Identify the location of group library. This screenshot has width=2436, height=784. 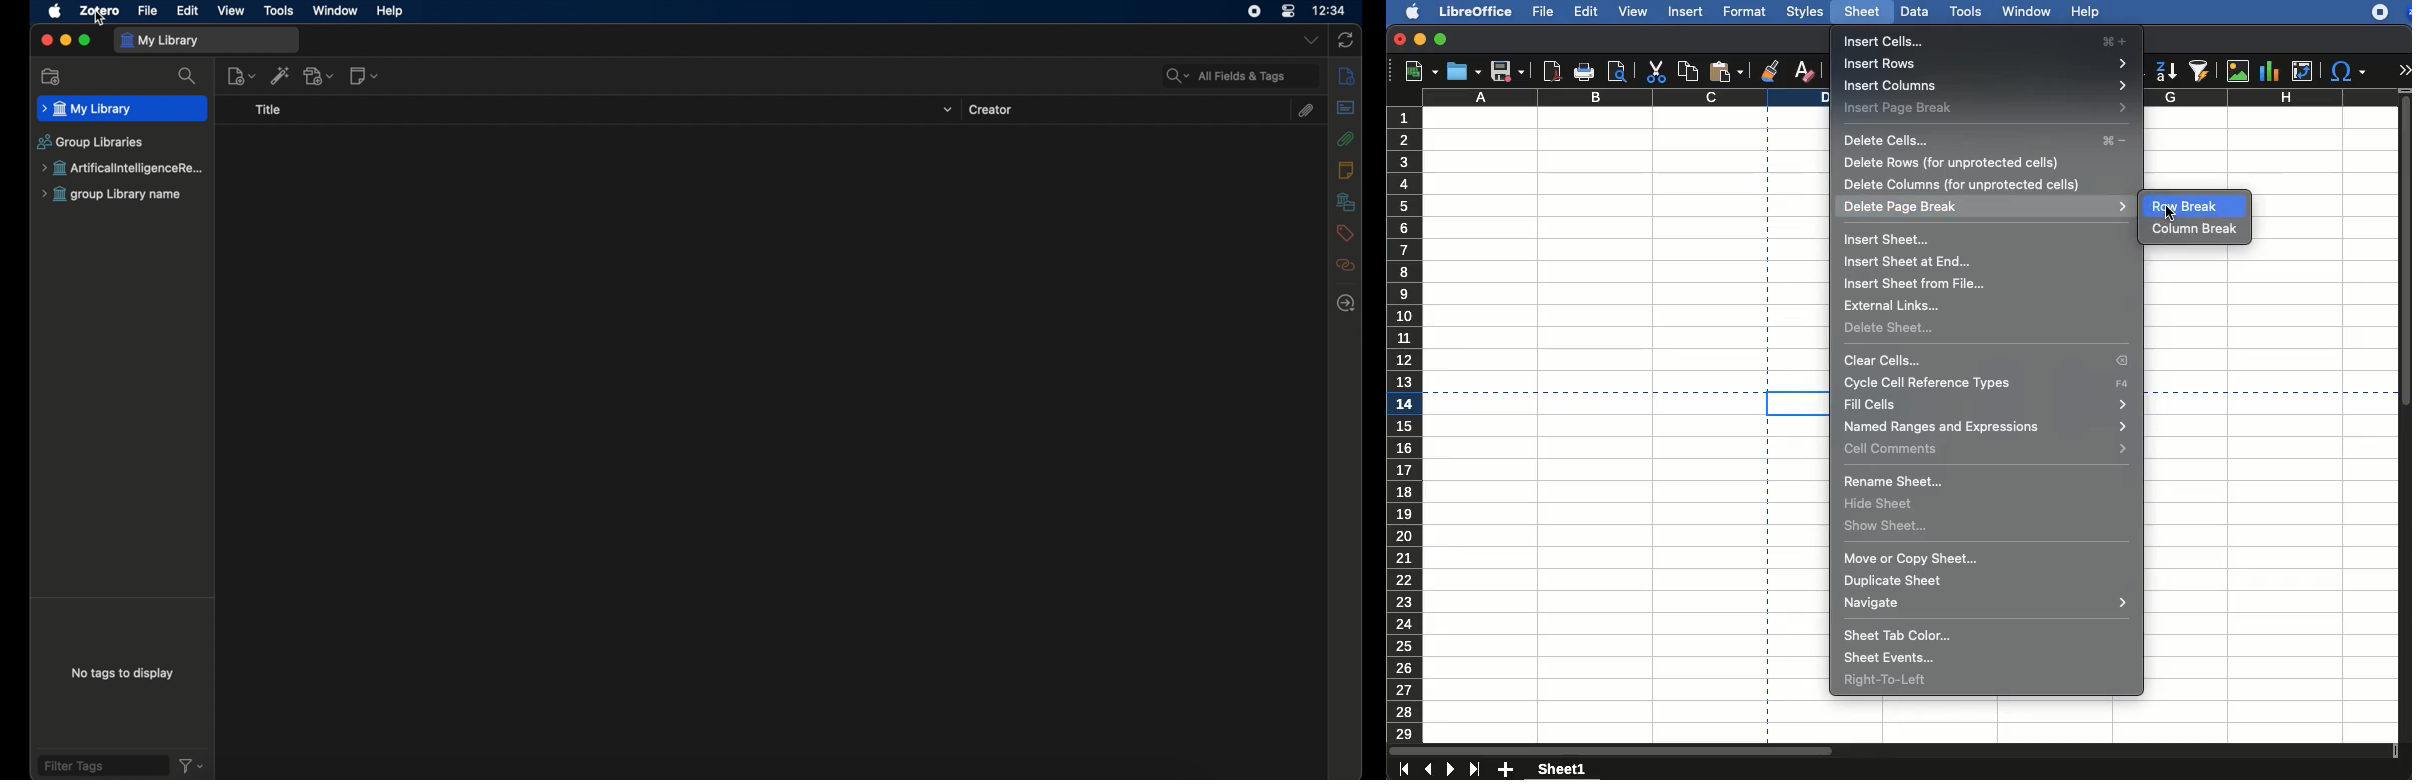
(125, 168).